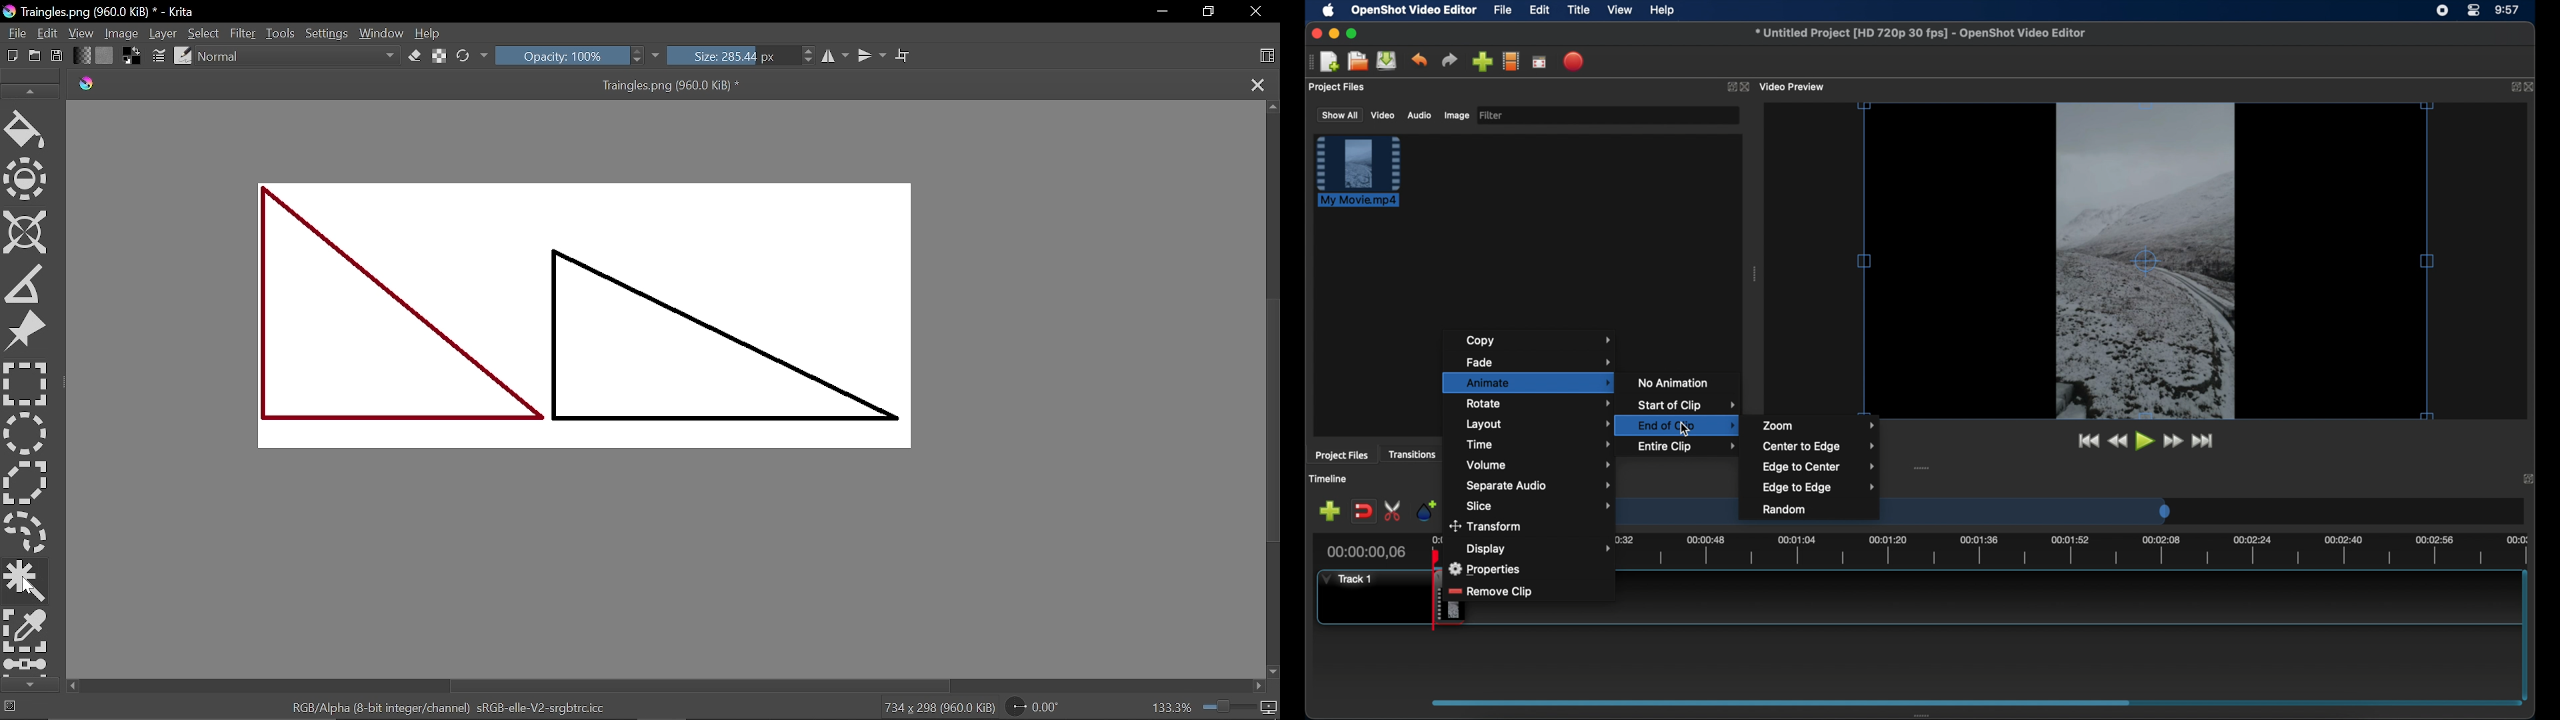  What do you see at coordinates (1208, 11) in the screenshot?
I see `Restore down` at bounding box center [1208, 11].